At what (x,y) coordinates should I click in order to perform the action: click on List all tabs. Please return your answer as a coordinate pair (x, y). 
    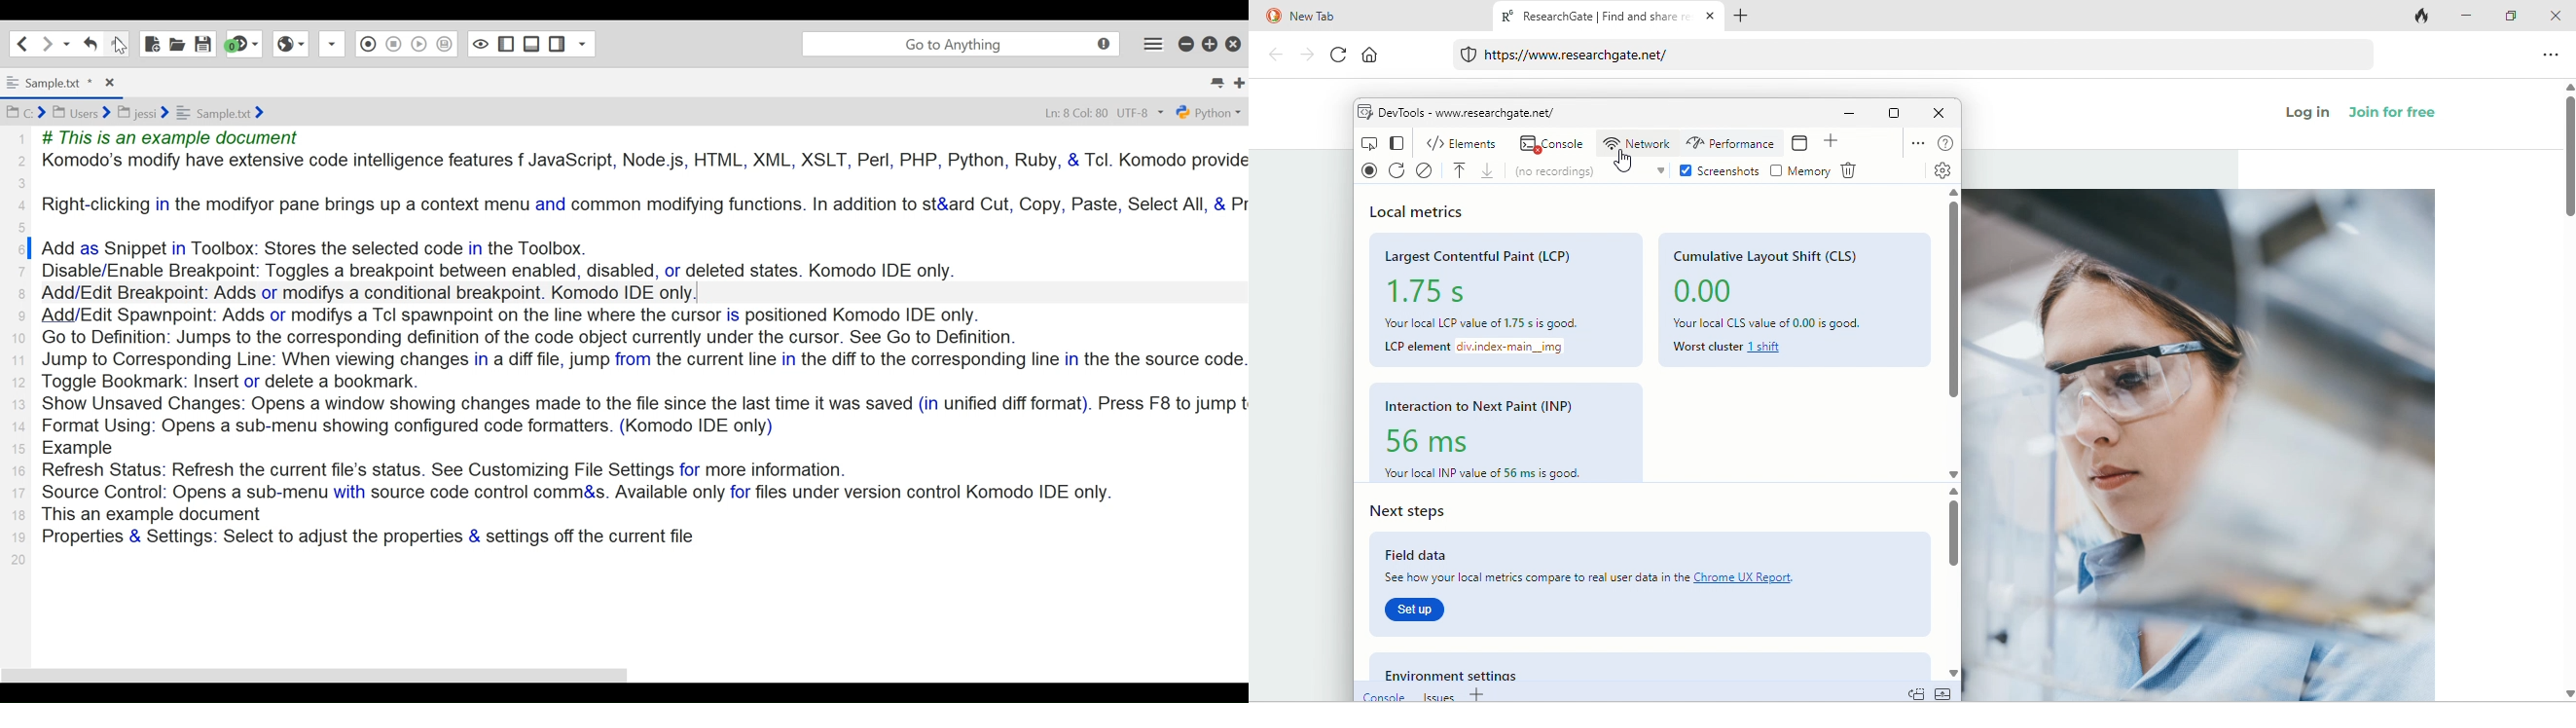
    Looking at the image, I should click on (1217, 83).